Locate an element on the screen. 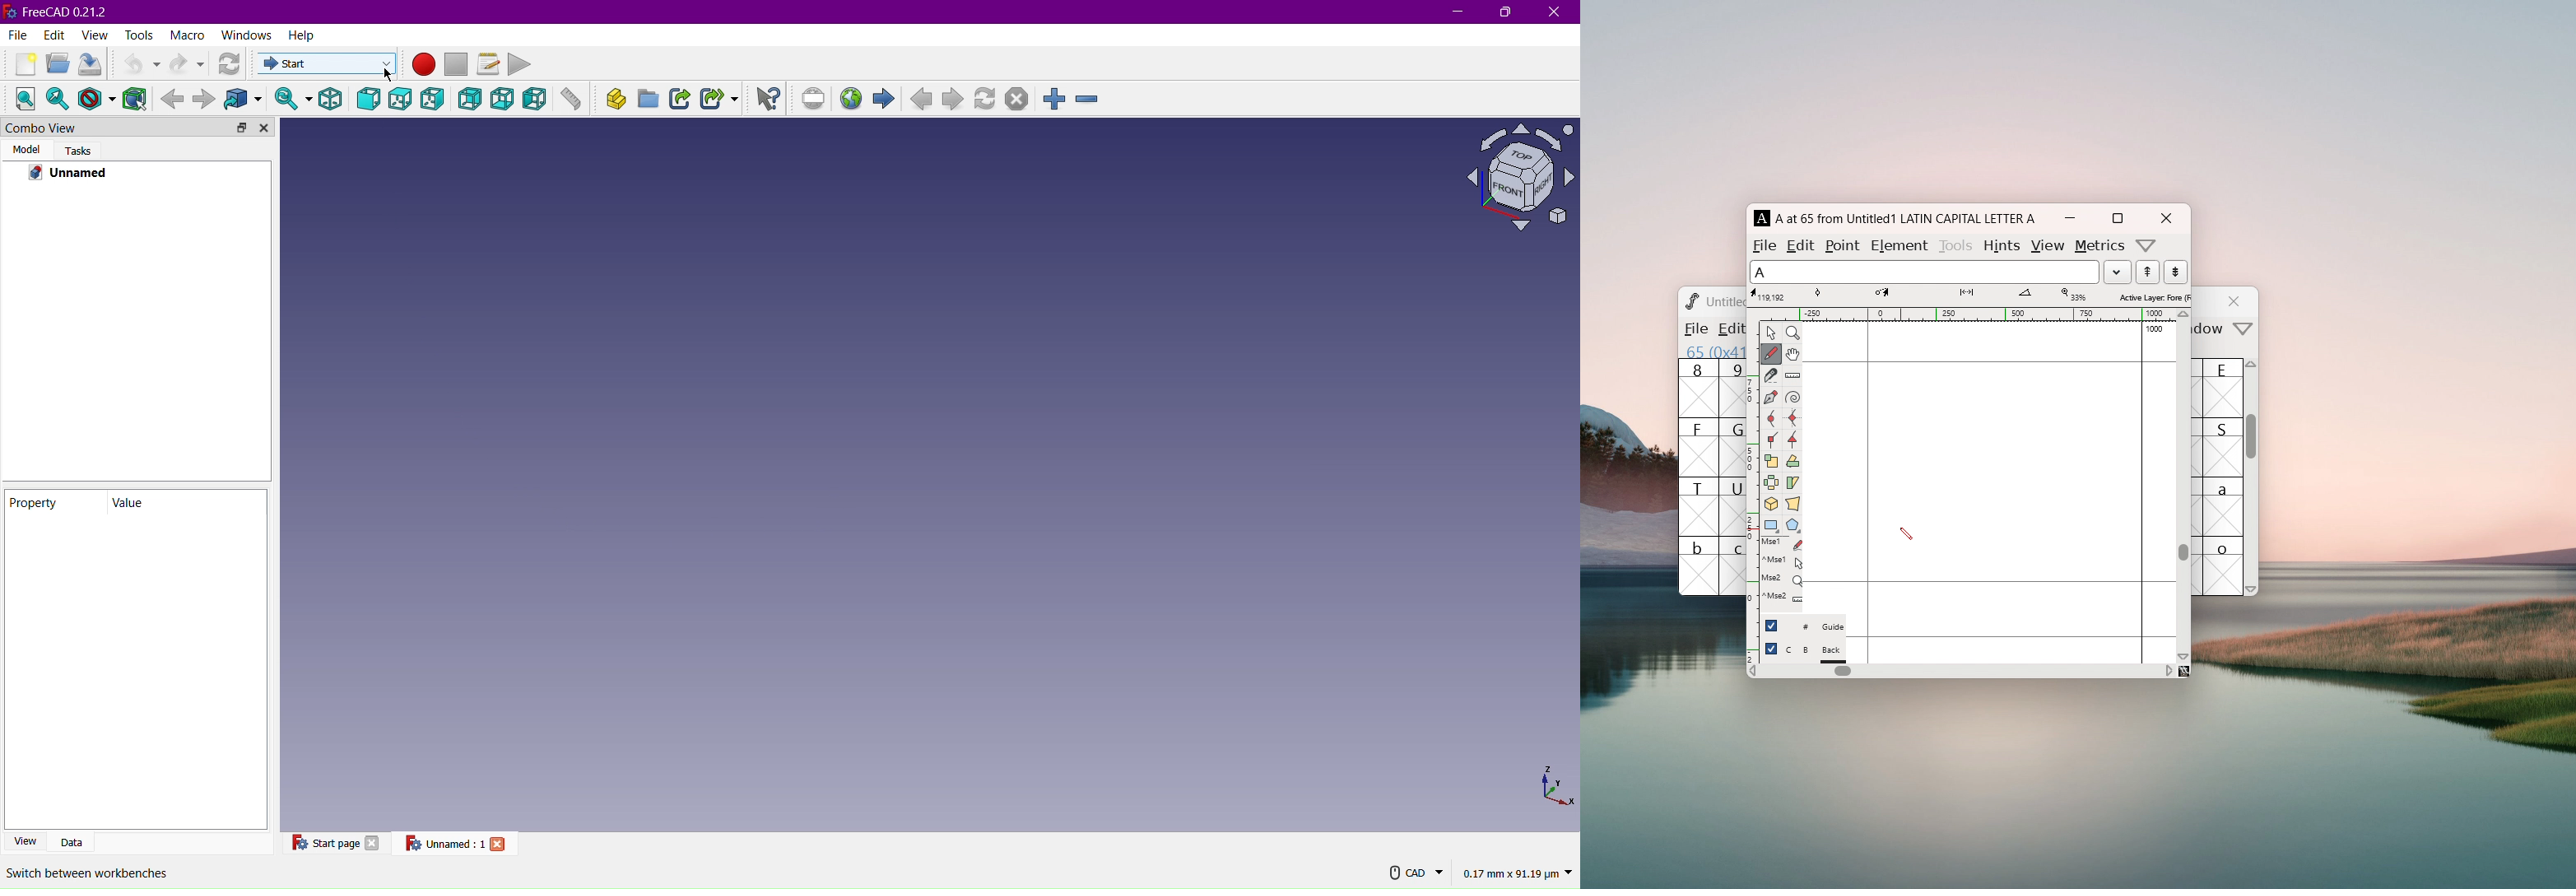 The width and height of the screenshot is (2576, 896). Edit is located at coordinates (53, 37).